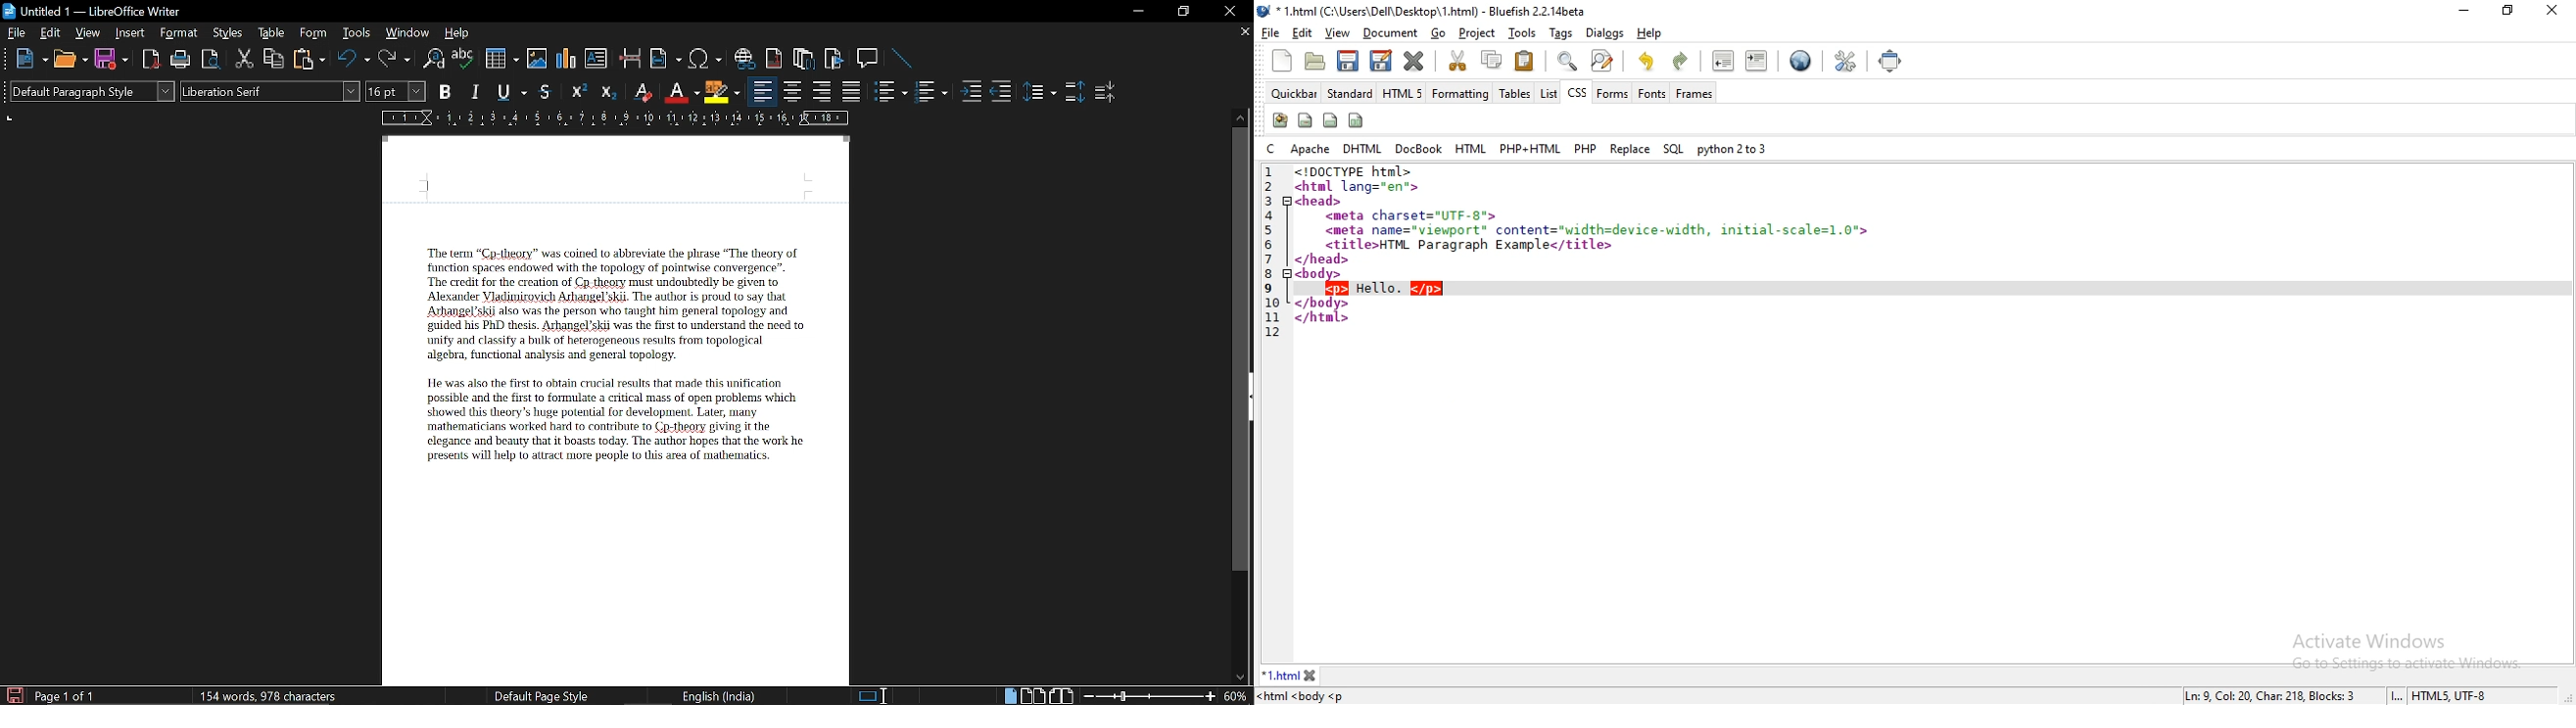  I want to click on </body>, so click(1322, 303).